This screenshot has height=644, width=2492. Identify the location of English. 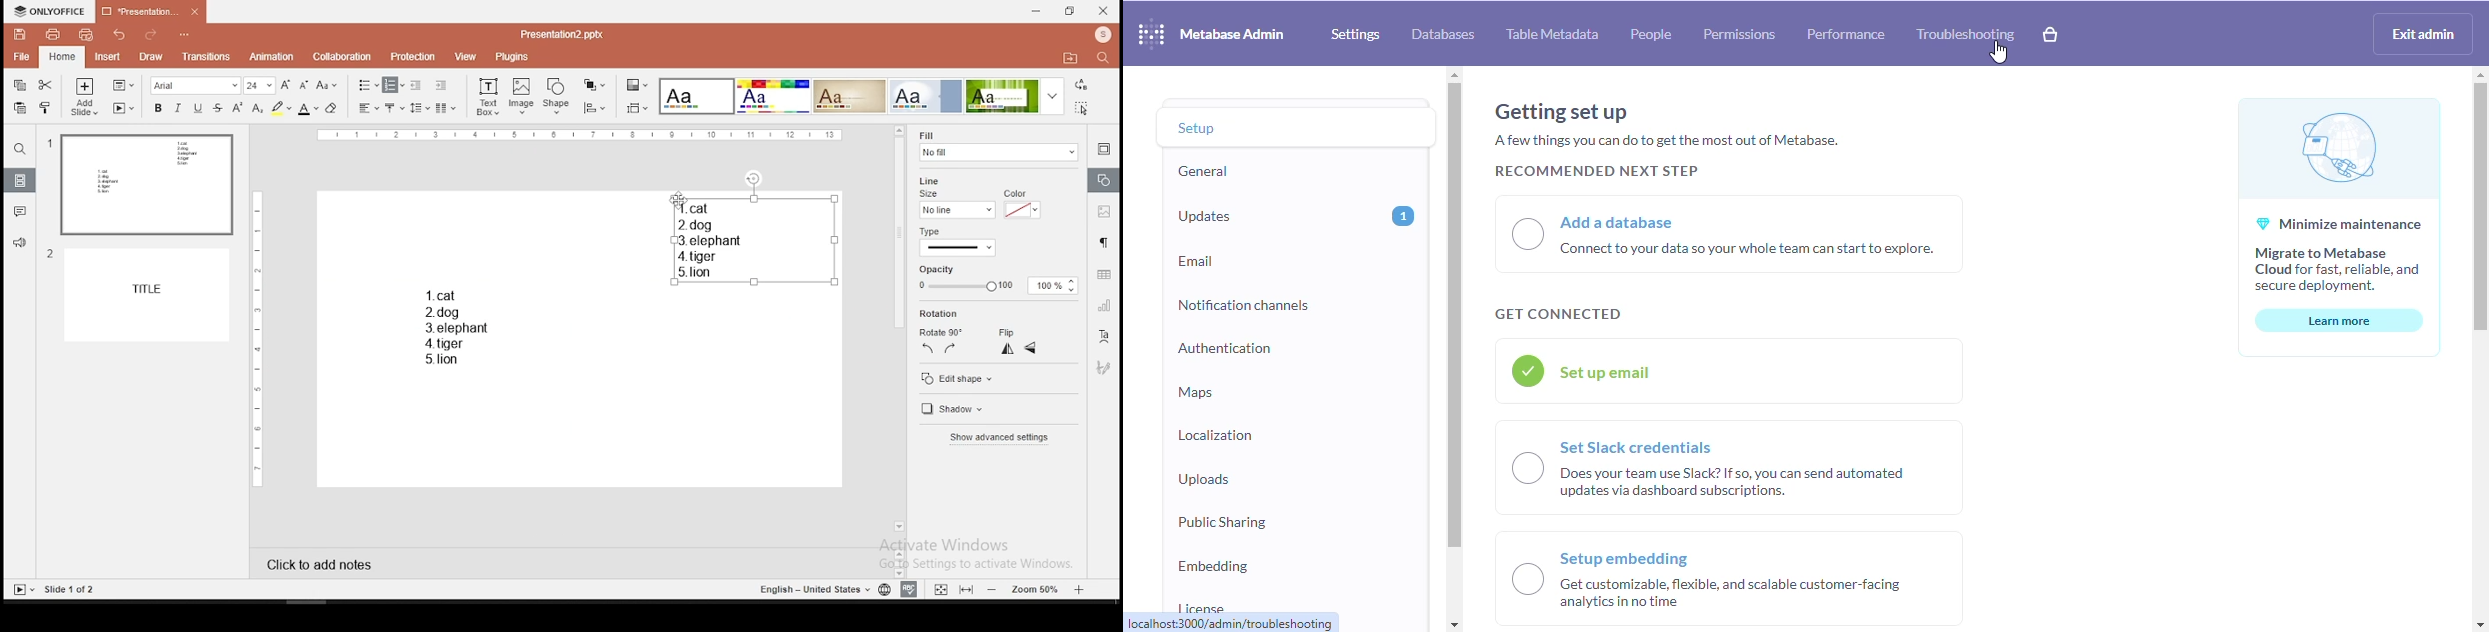
(808, 589).